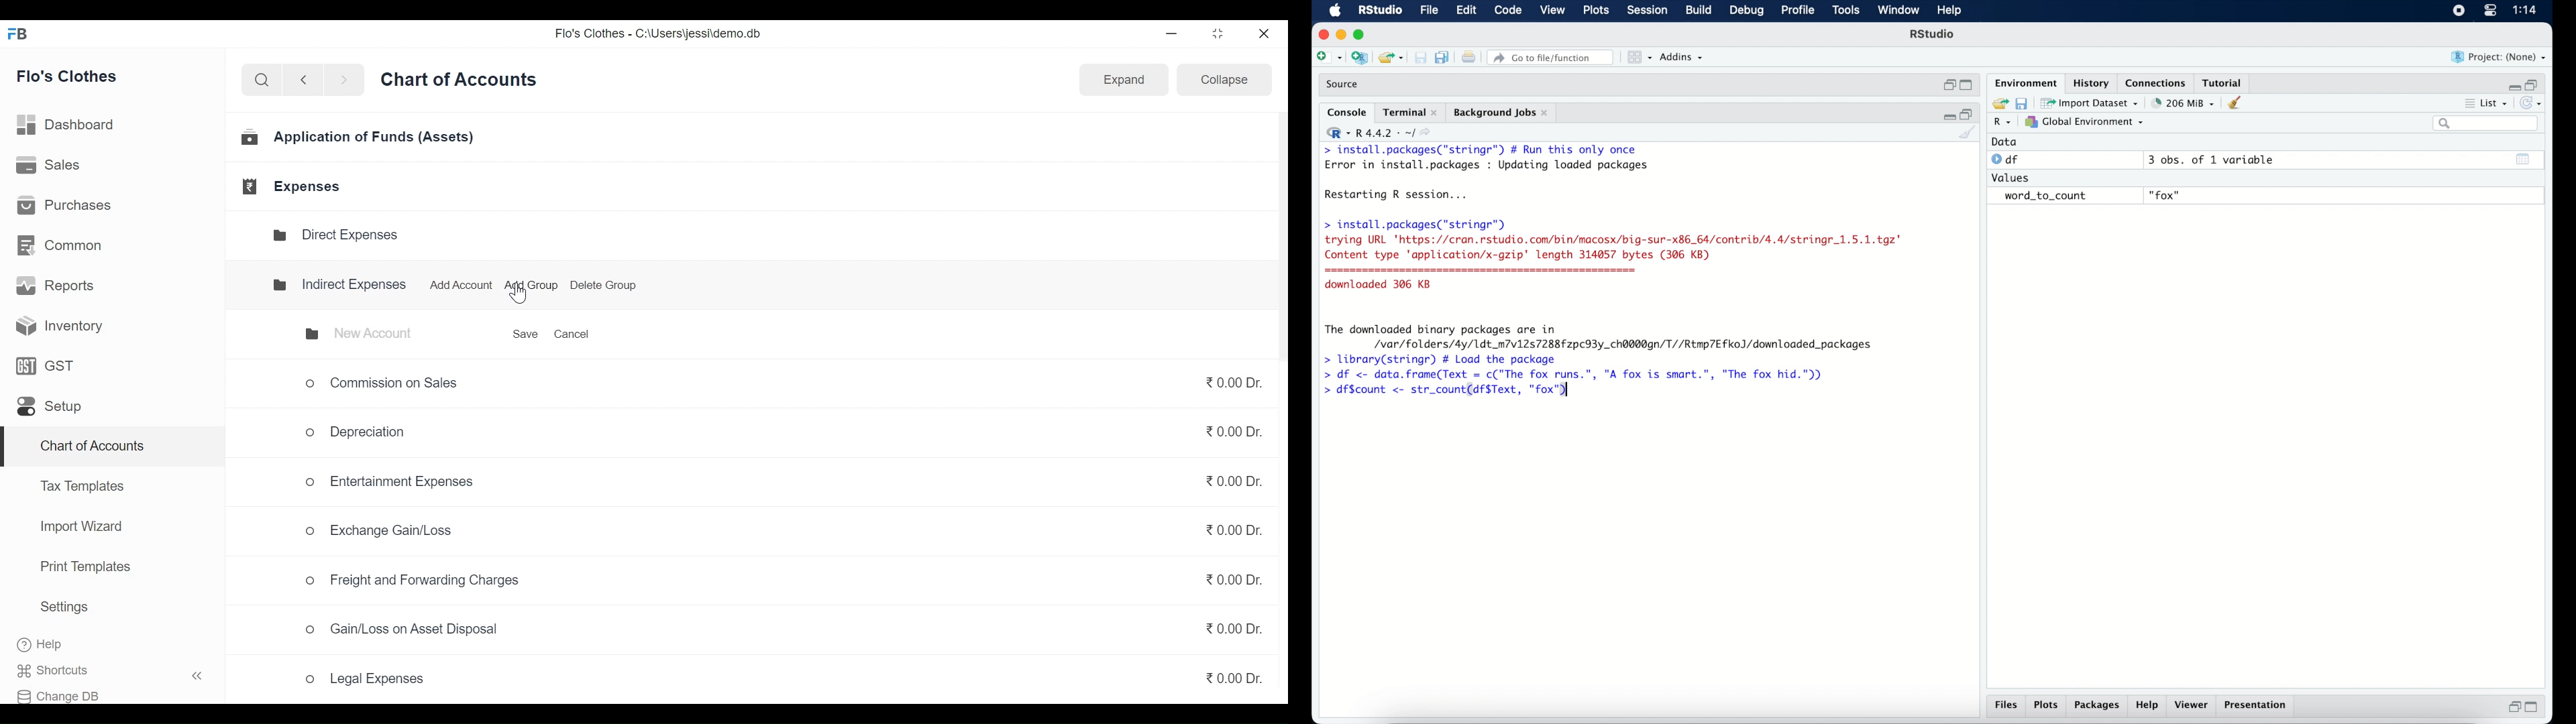 This screenshot has height=728, width=2576. Describe the element at coordinates (1968, 133) in the screenshot. I see `clear console` at that location.